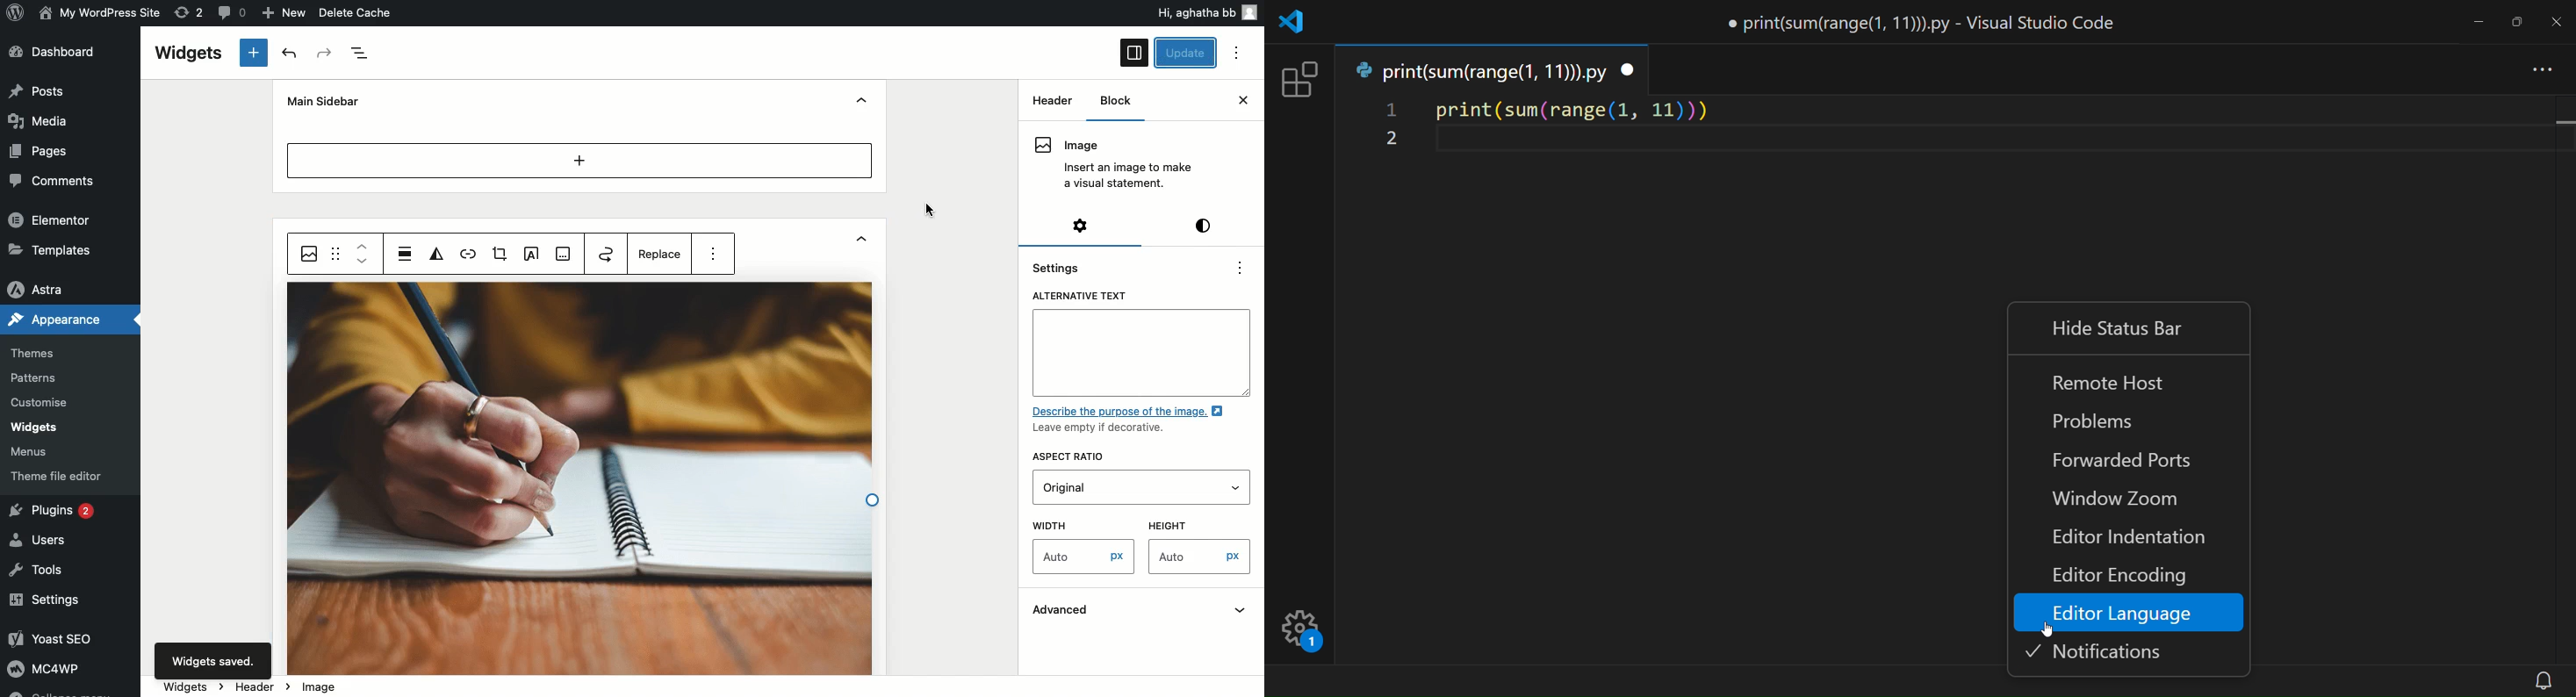  Describe the element at coordinates (1098, 486) in the screenshot. I see `Original` at that location.